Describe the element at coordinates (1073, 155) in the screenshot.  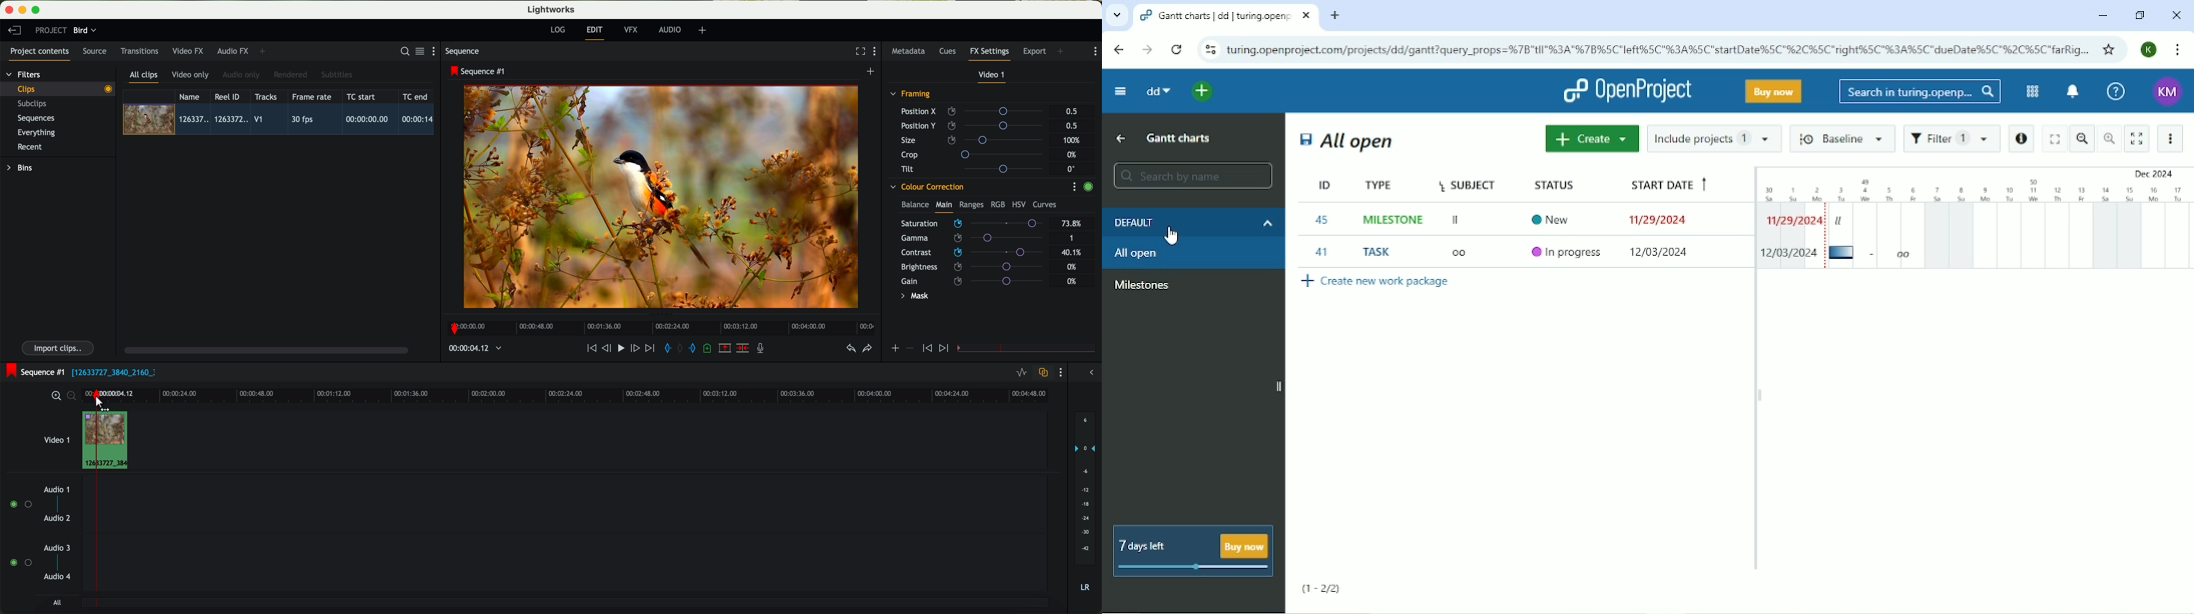
I see `0%` at that location.